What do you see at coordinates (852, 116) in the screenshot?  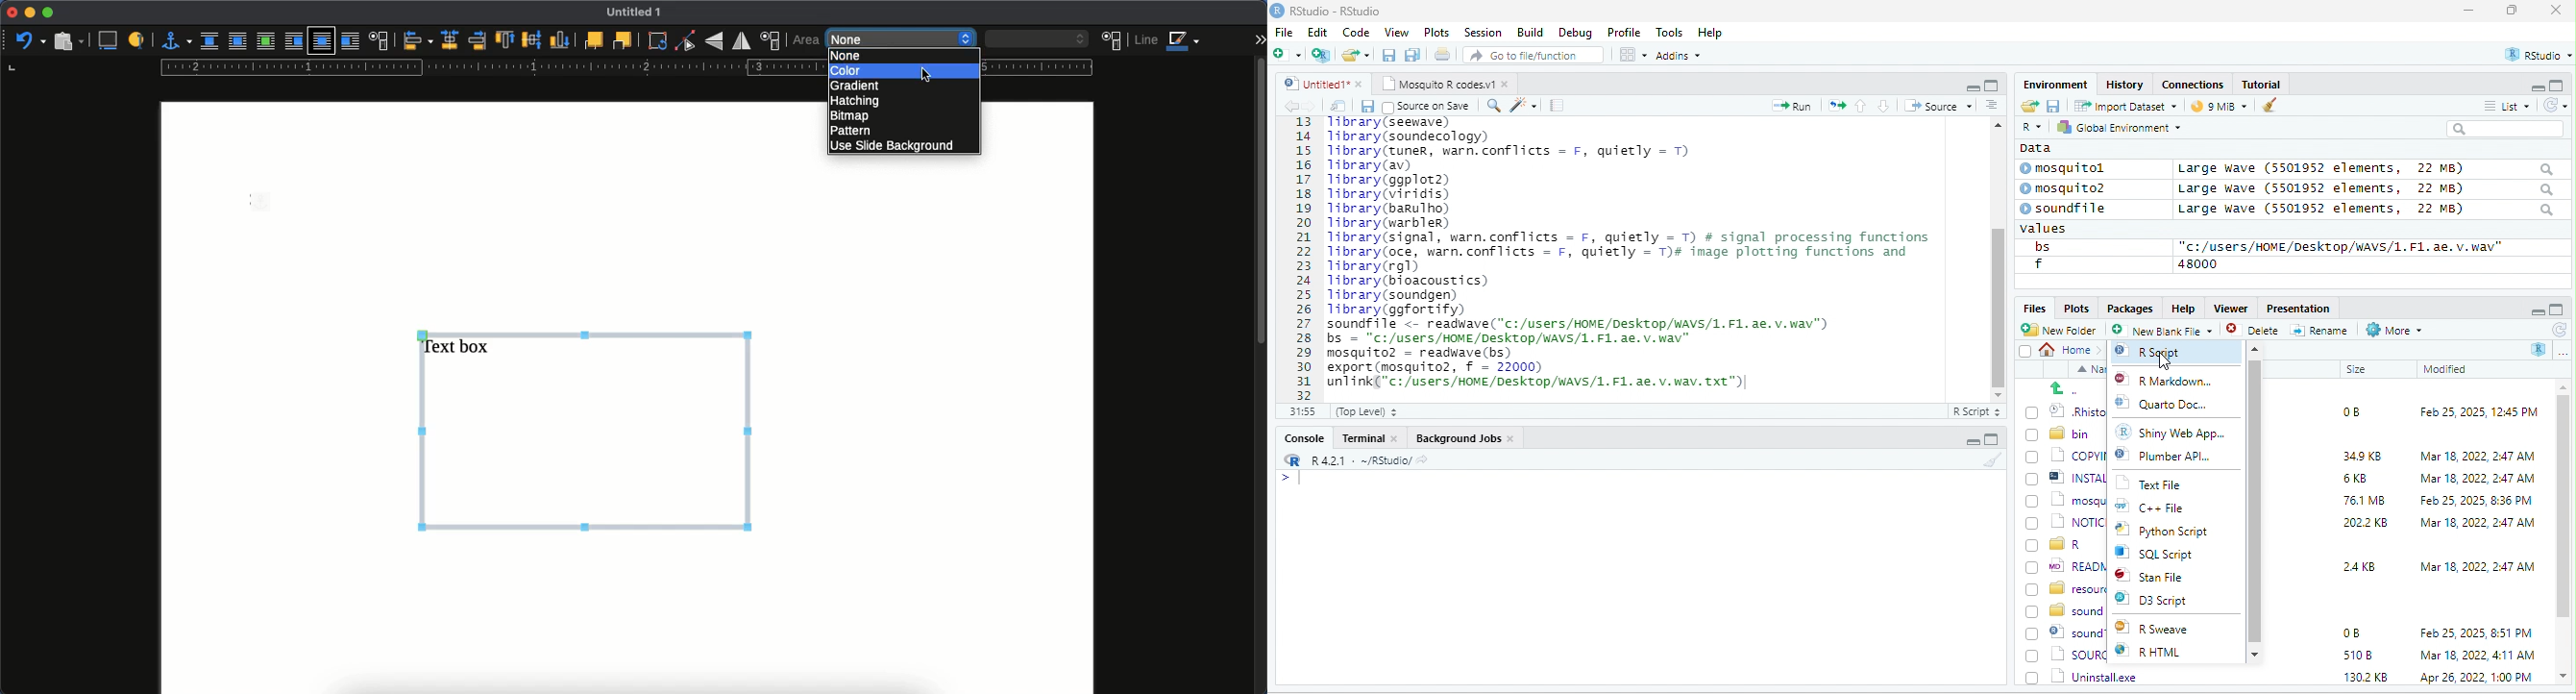 I see `bitmap` at bounding box center [852, 116].